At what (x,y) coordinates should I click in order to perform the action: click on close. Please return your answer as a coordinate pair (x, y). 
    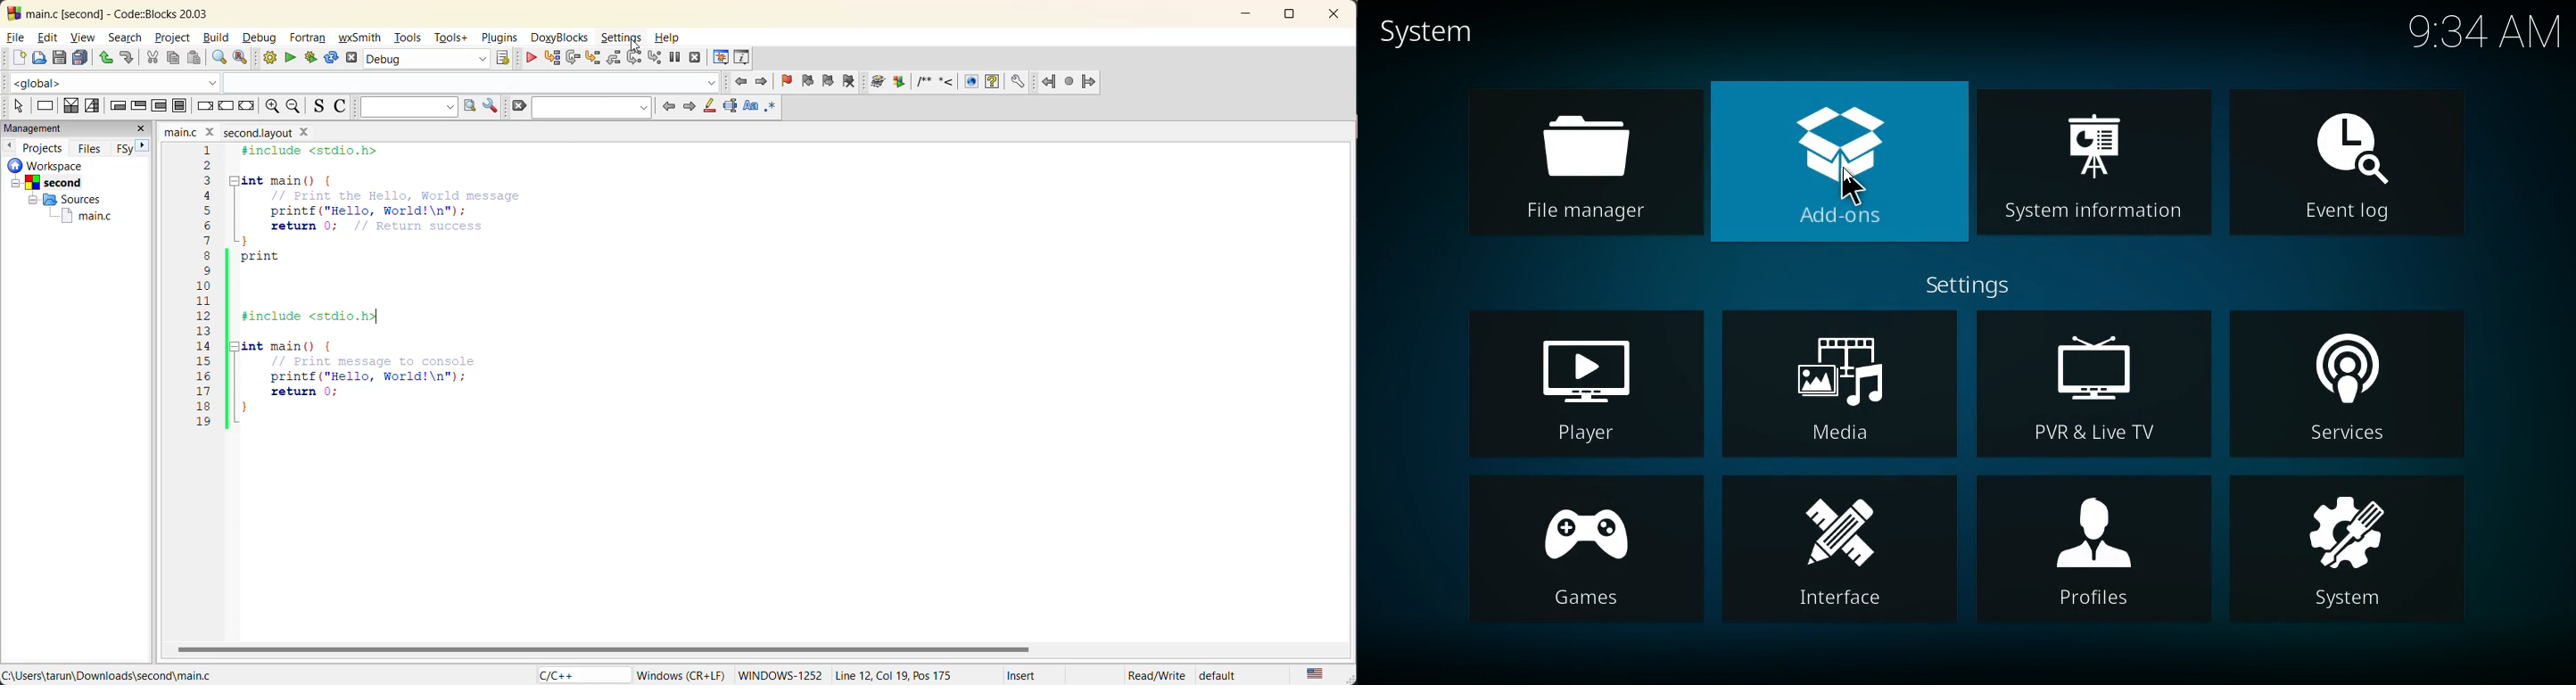
    Looking at the image, I should click on (1337, 17).